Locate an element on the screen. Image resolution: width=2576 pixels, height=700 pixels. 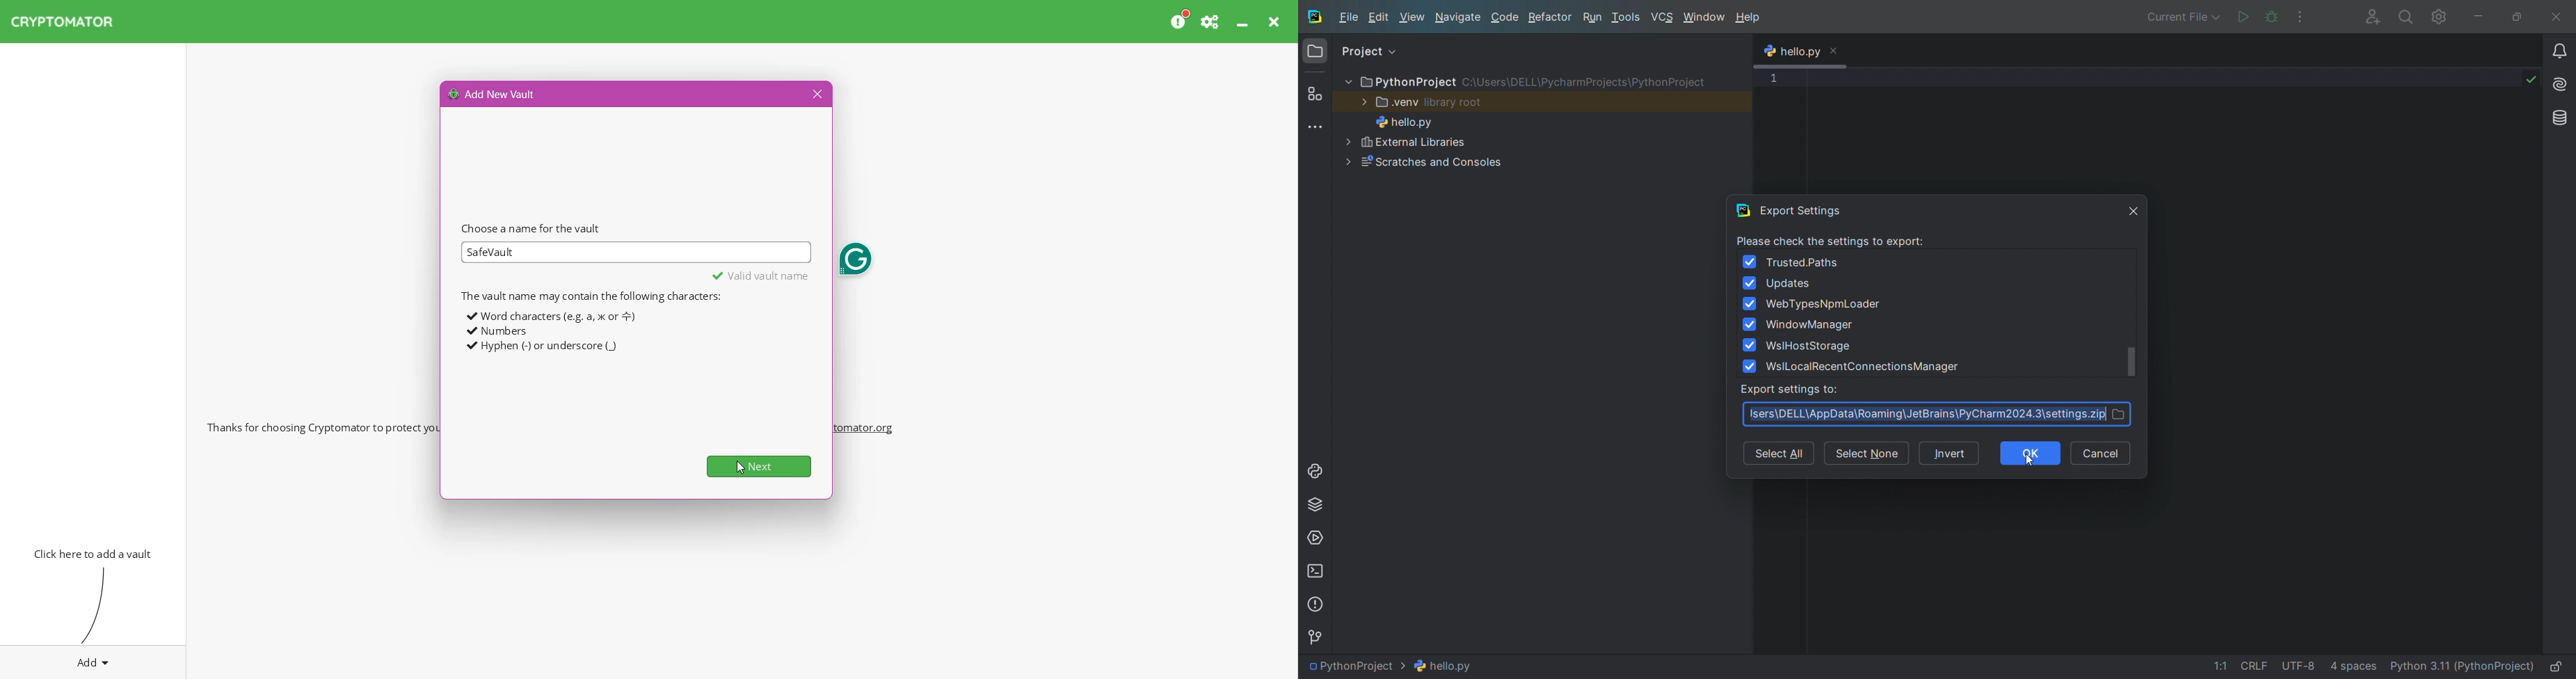
Preferences is located at coordinates (1211, 22).